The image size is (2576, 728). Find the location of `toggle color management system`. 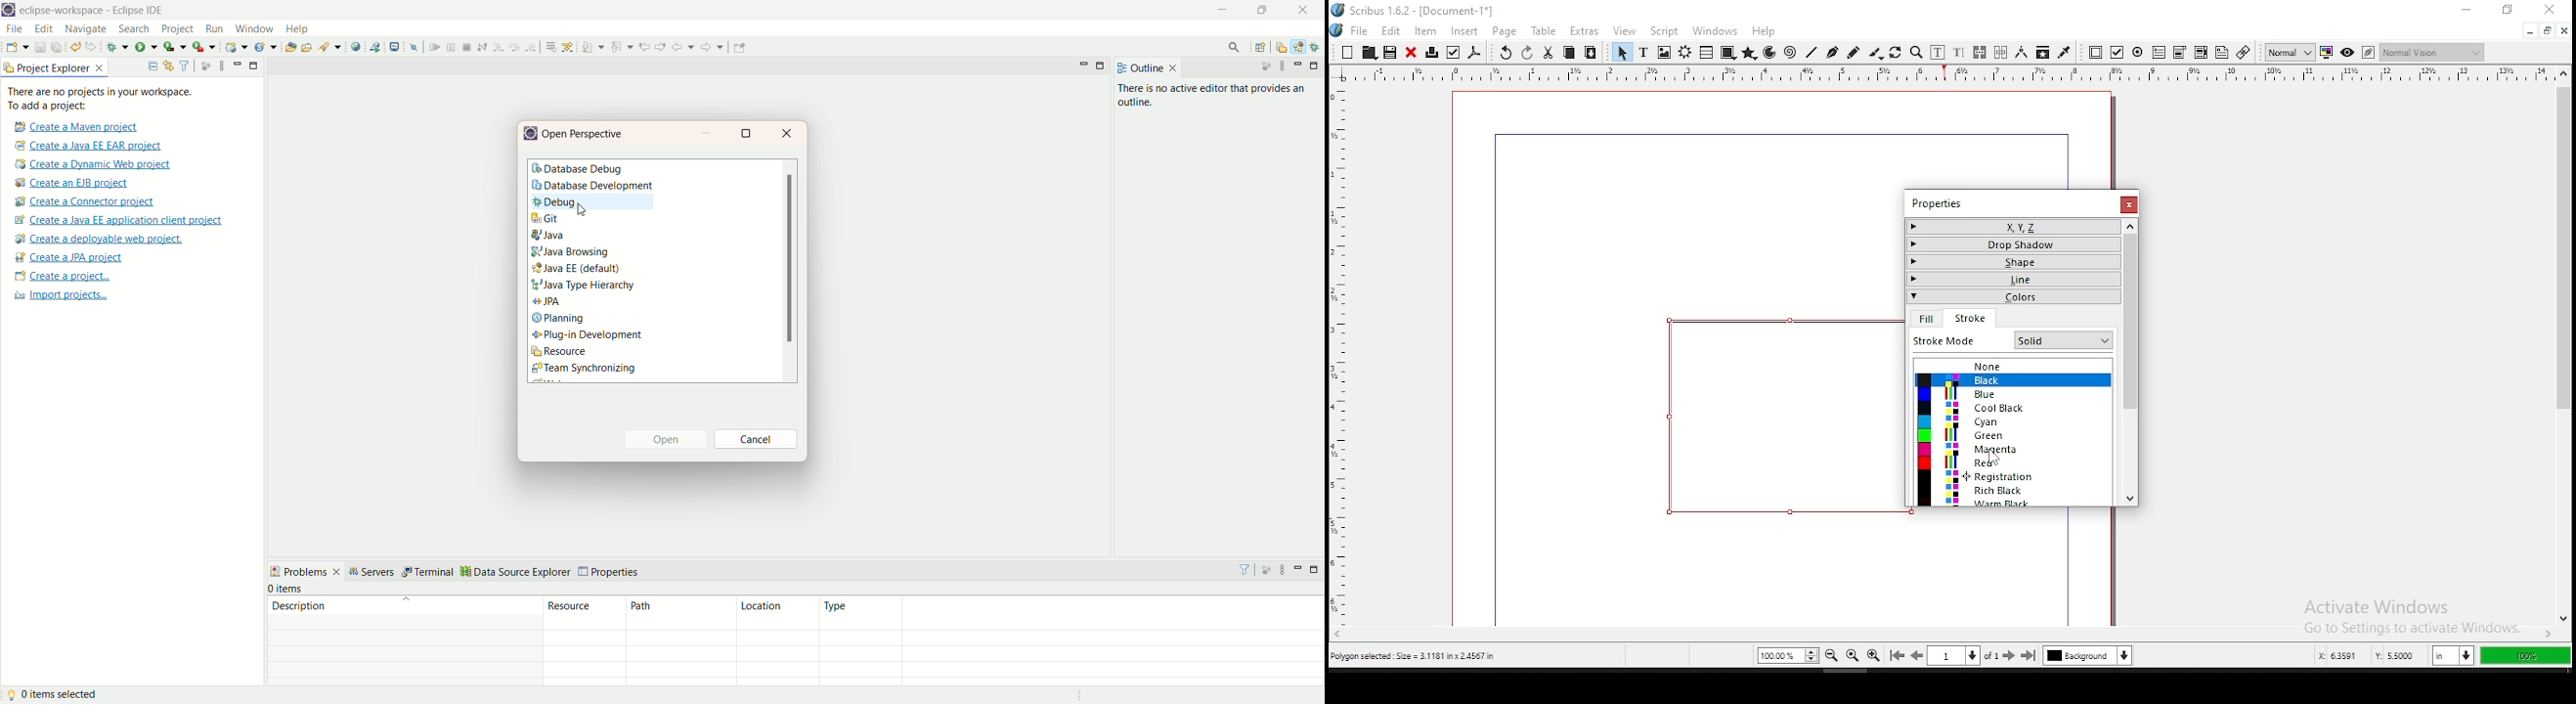

toggle color management system is located at coordinates (2326, 53).